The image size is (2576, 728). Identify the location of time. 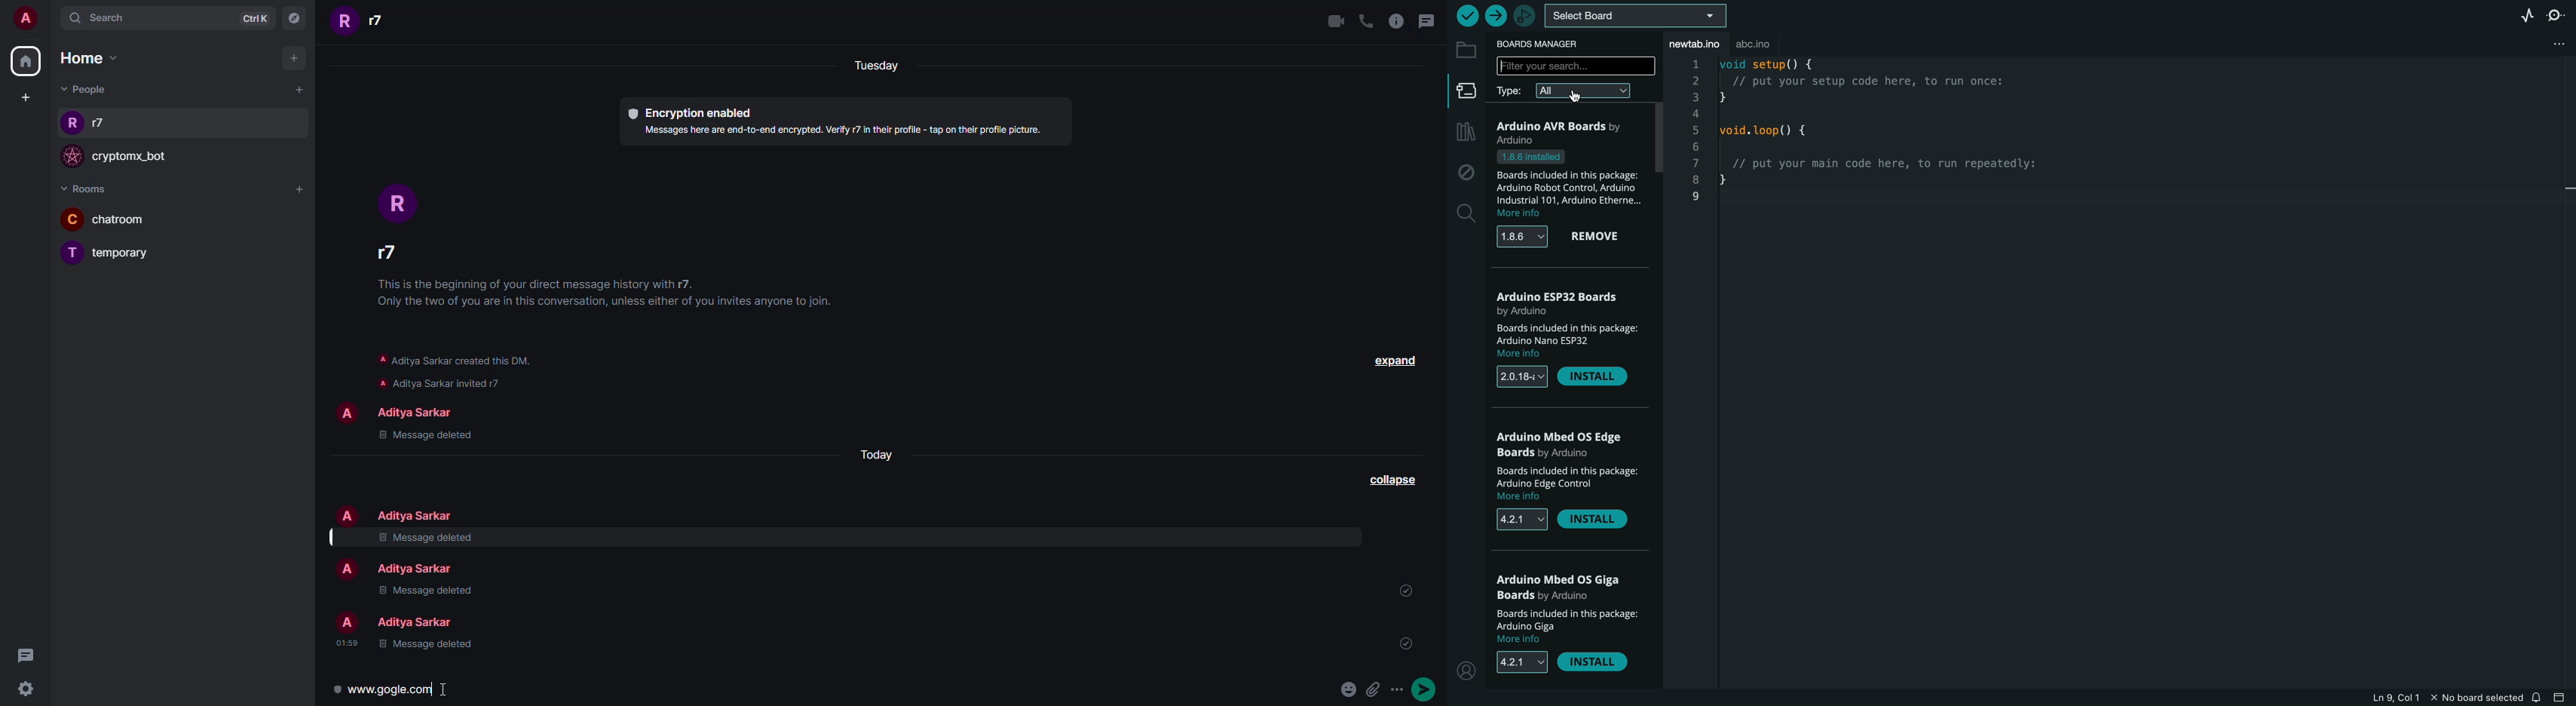
(346, 643).